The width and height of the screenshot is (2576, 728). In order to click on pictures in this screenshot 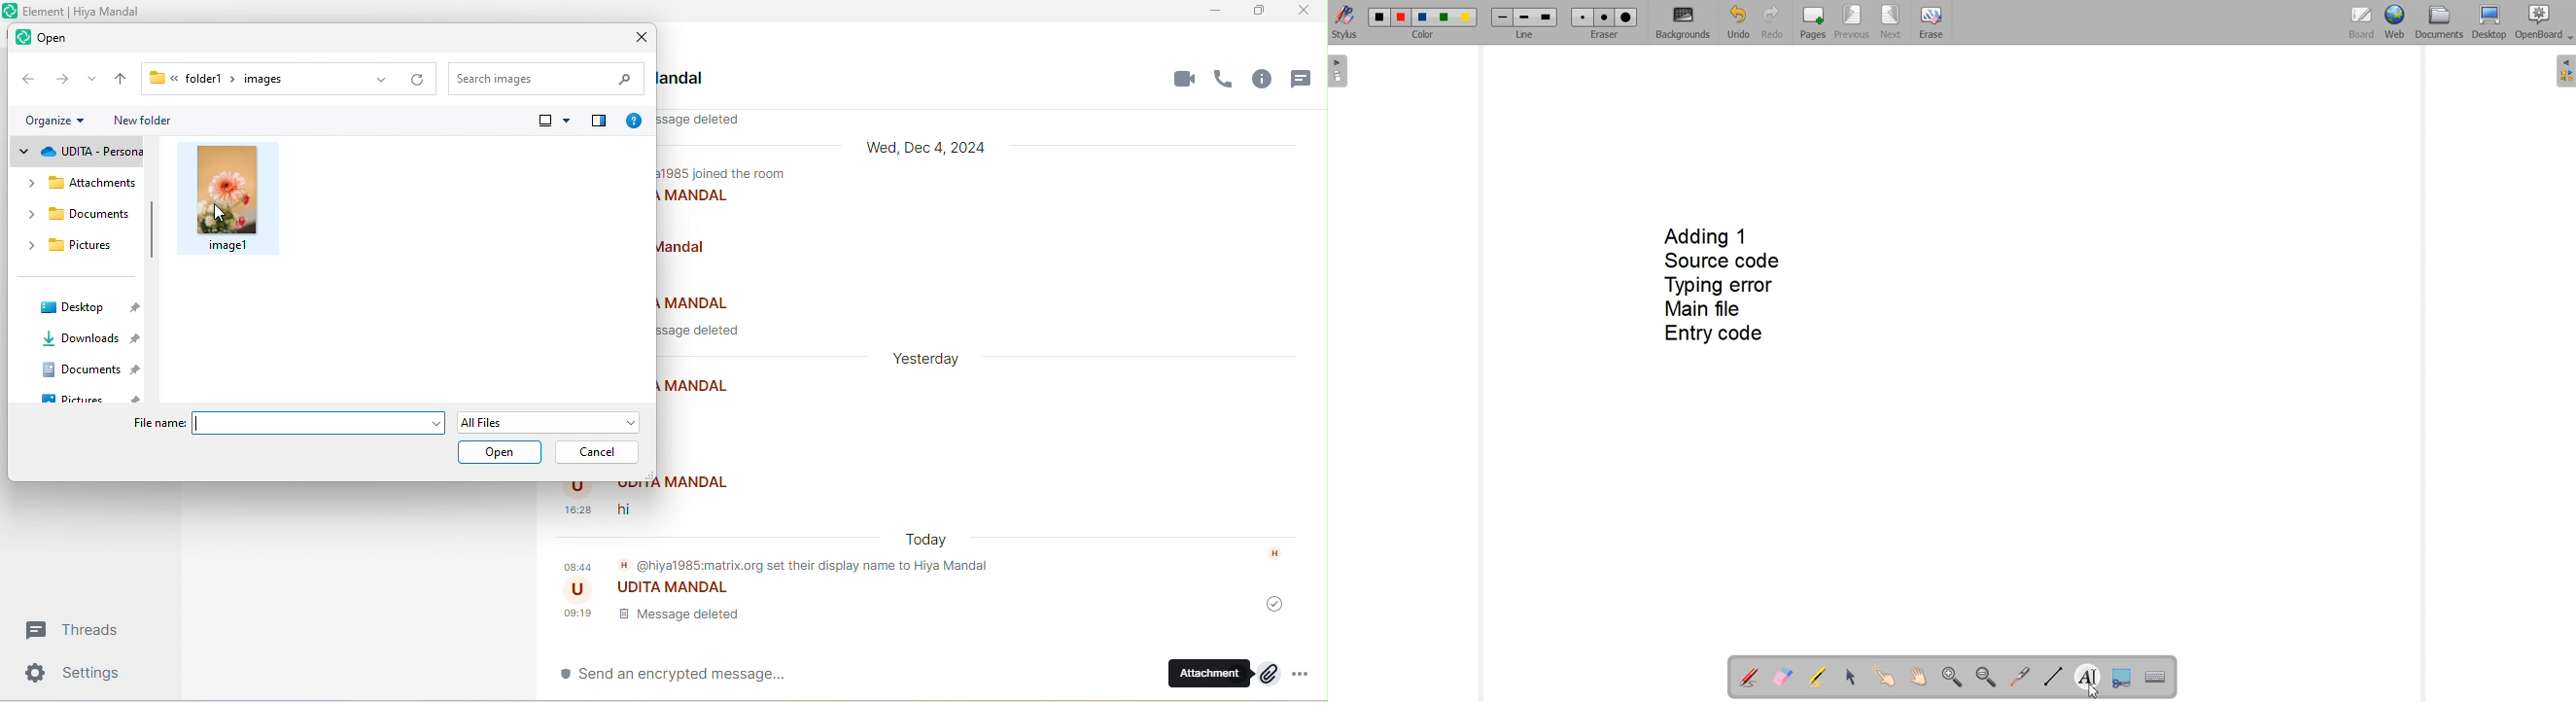, I will do `click(70, 250)`.